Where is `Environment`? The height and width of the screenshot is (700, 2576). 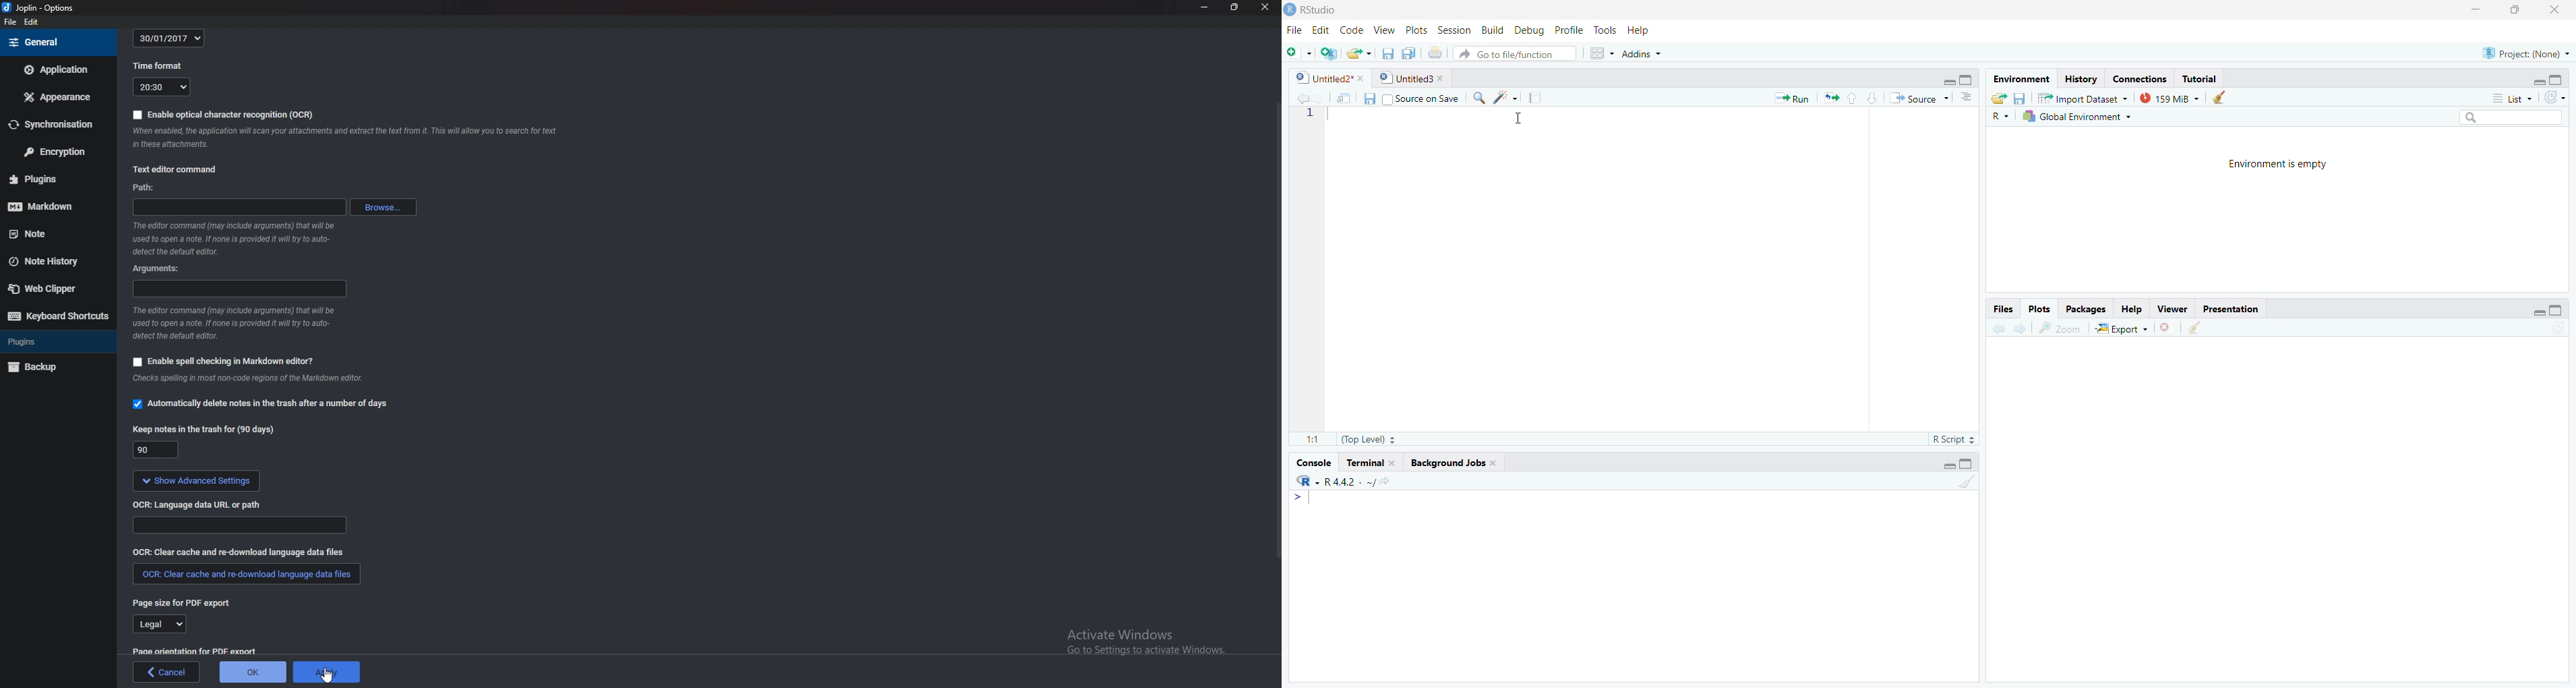 Environment is located at coordinates (2021, 79).